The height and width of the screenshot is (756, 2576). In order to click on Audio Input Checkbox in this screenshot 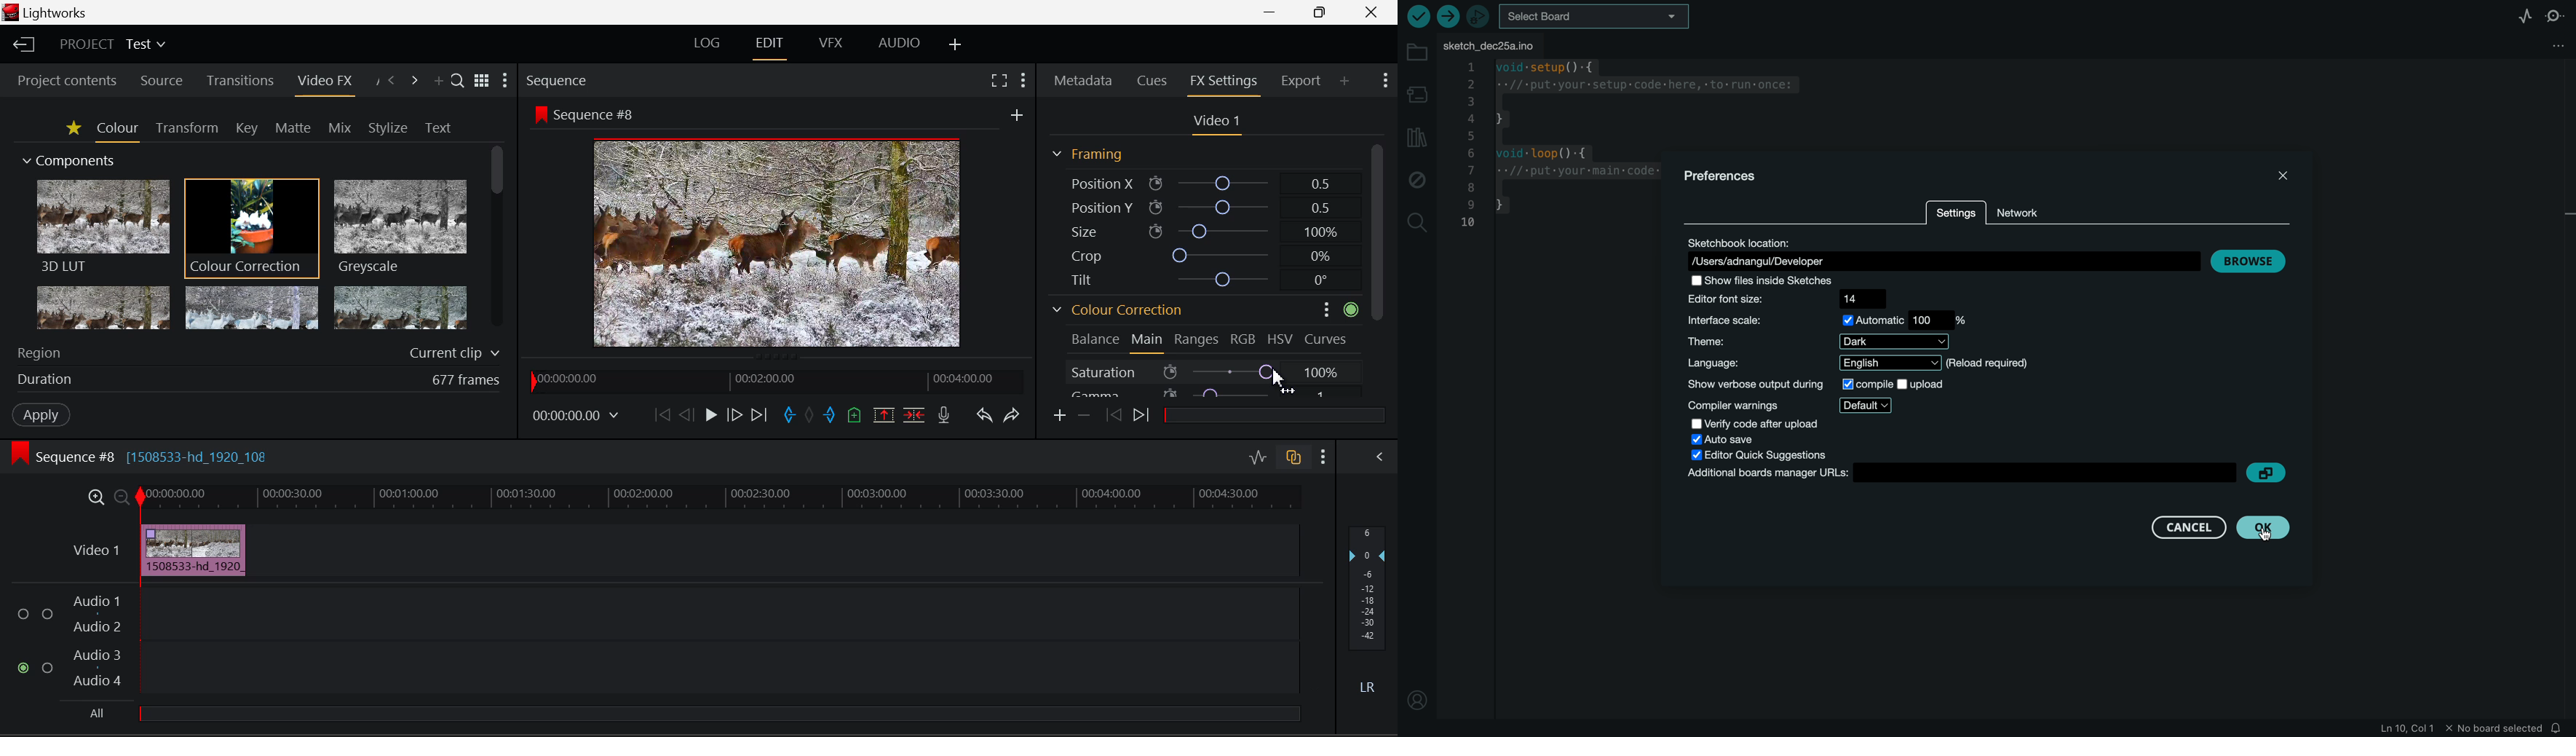, I will do `click(47, 612)`.